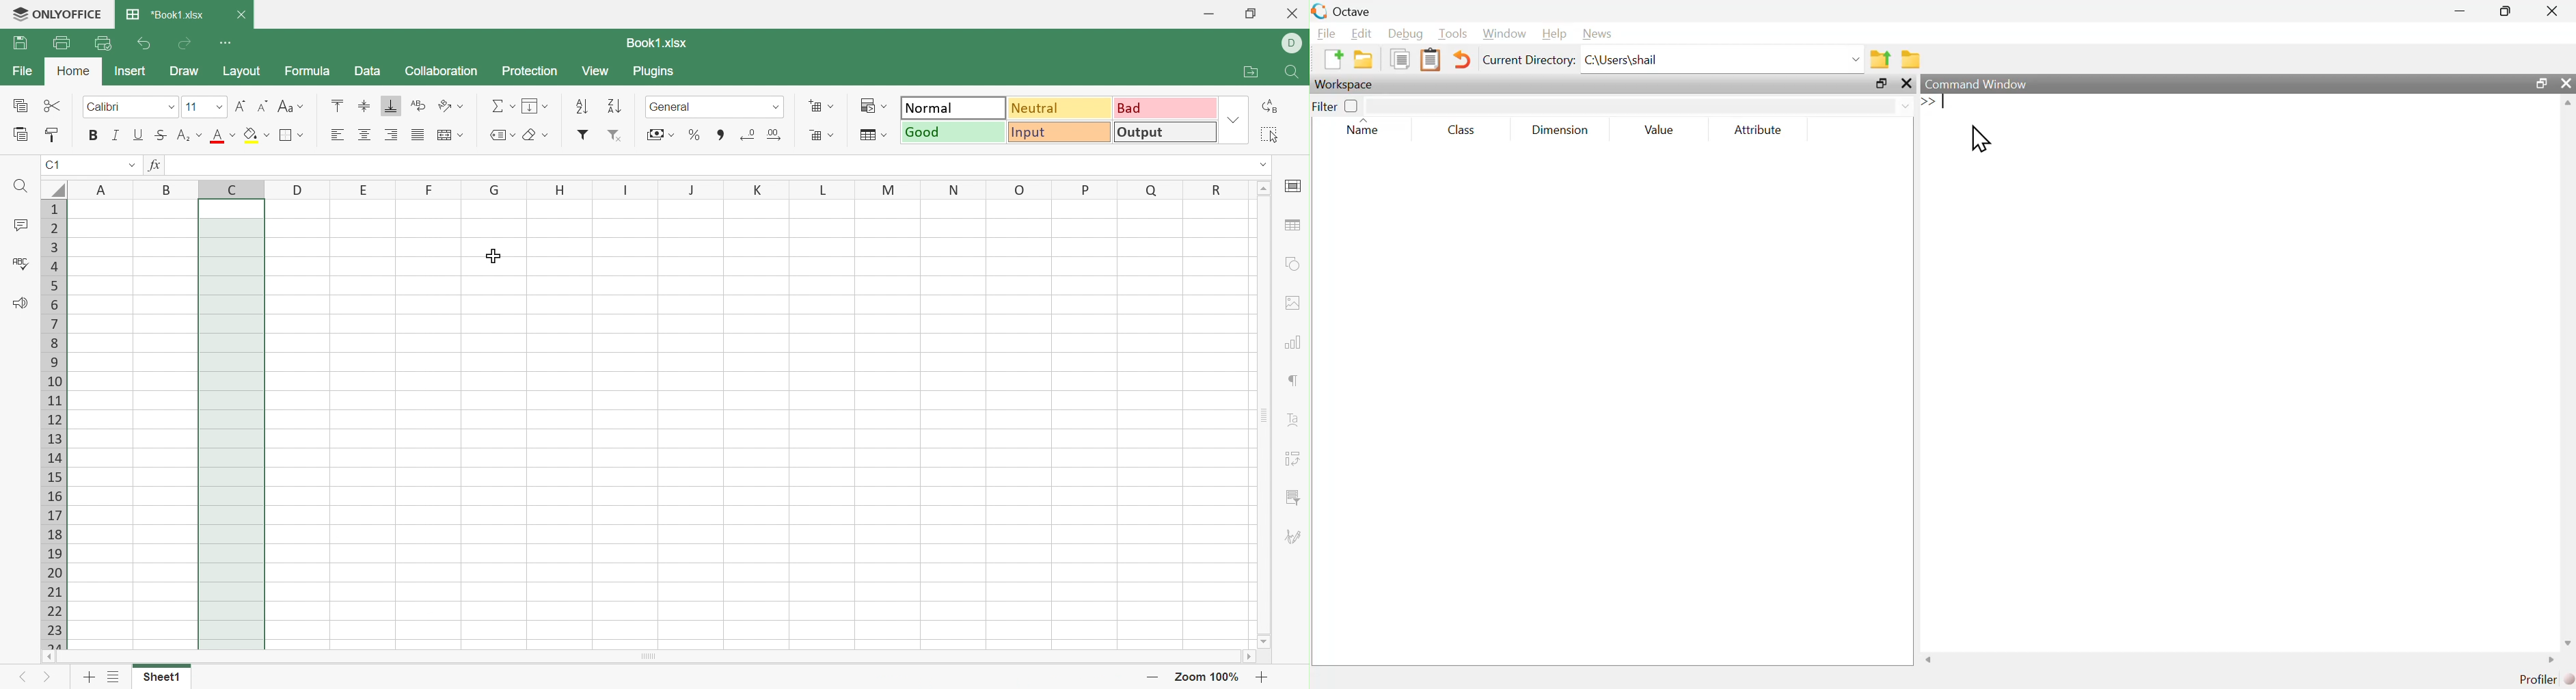 The image size is (2576, 700). What do you see at coordinates (531, 71) in the screenshot?
I see `Protection` at bounding box center [531, 71].